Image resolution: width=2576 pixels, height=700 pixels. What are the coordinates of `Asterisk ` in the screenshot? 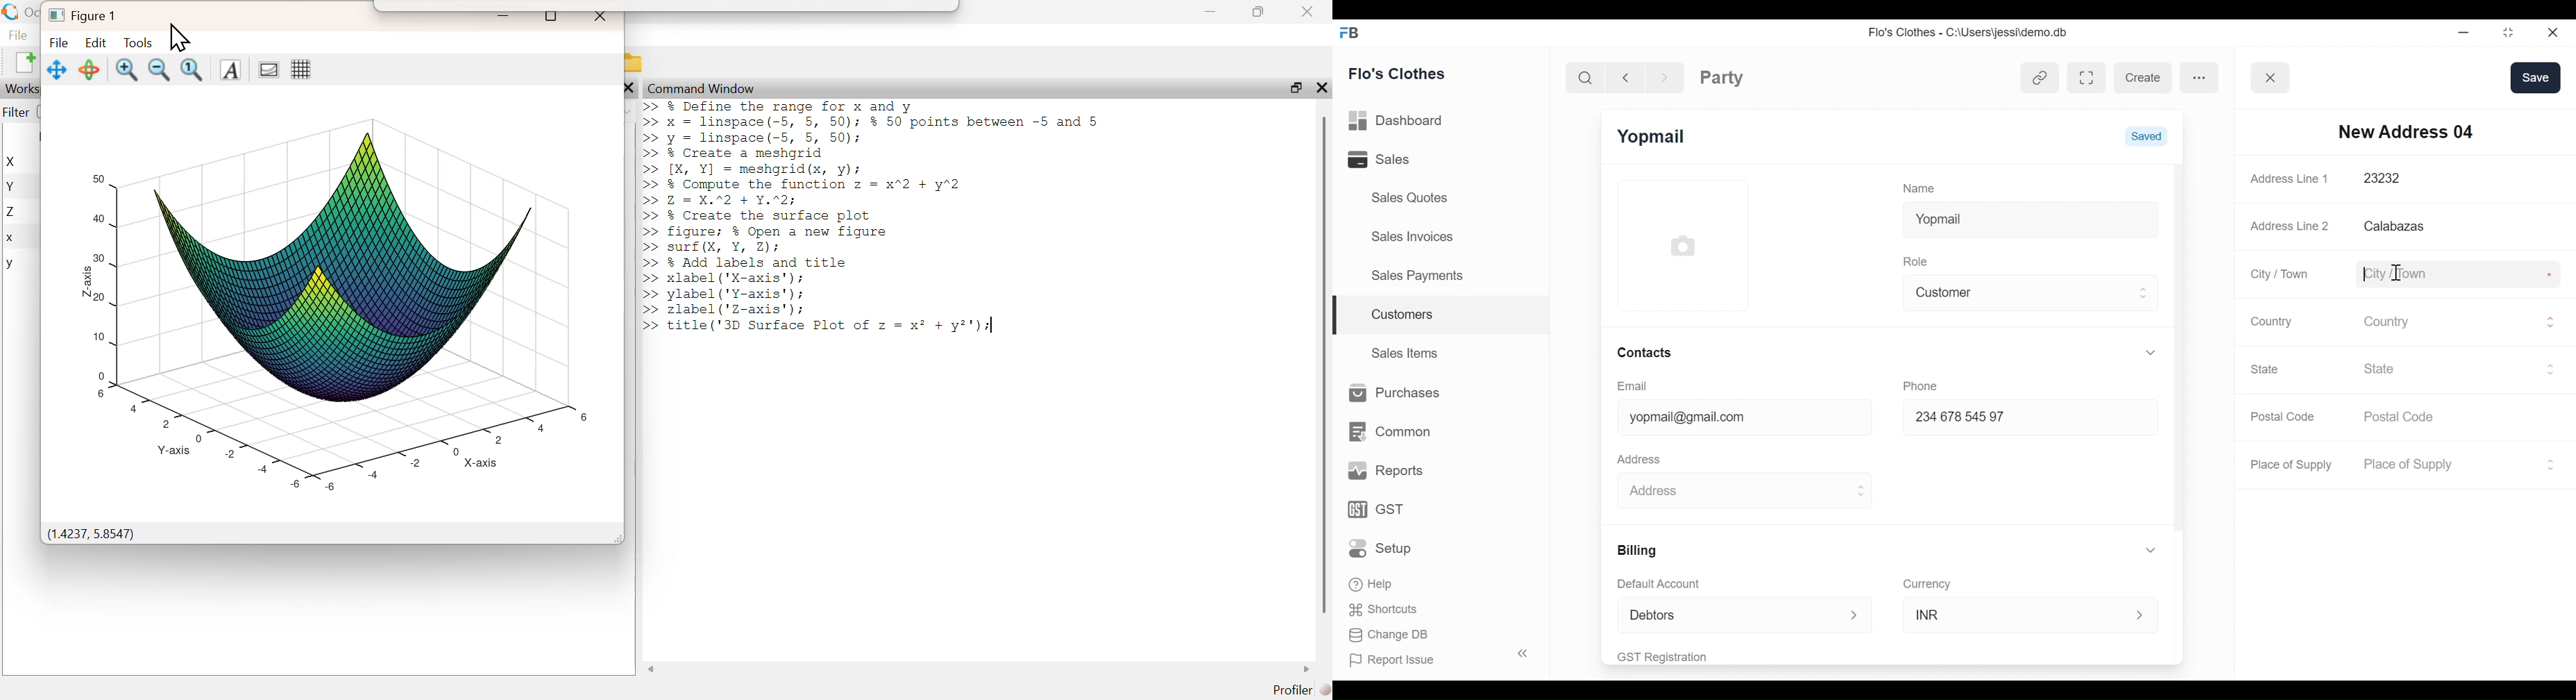 It's located at (2551, 273).